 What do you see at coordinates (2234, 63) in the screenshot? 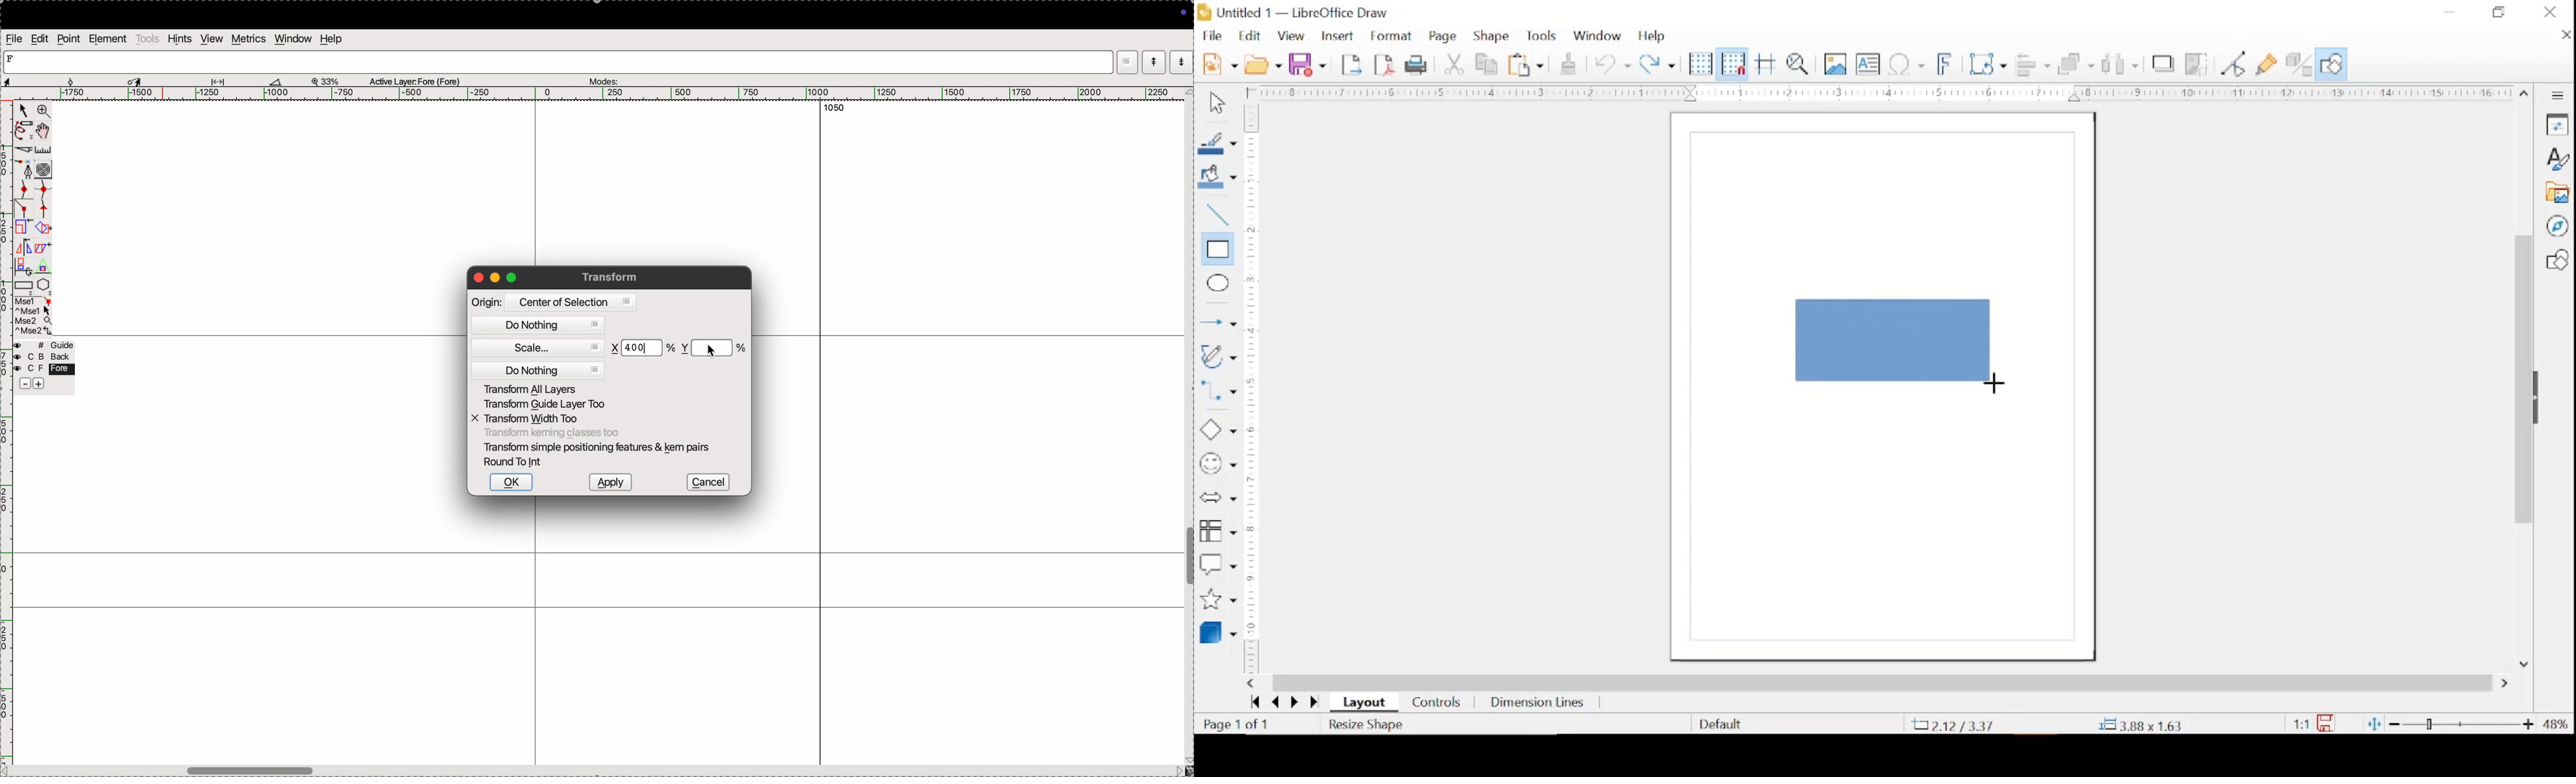
I see `toggle point edit mode` at bounding box center [2234, 63].